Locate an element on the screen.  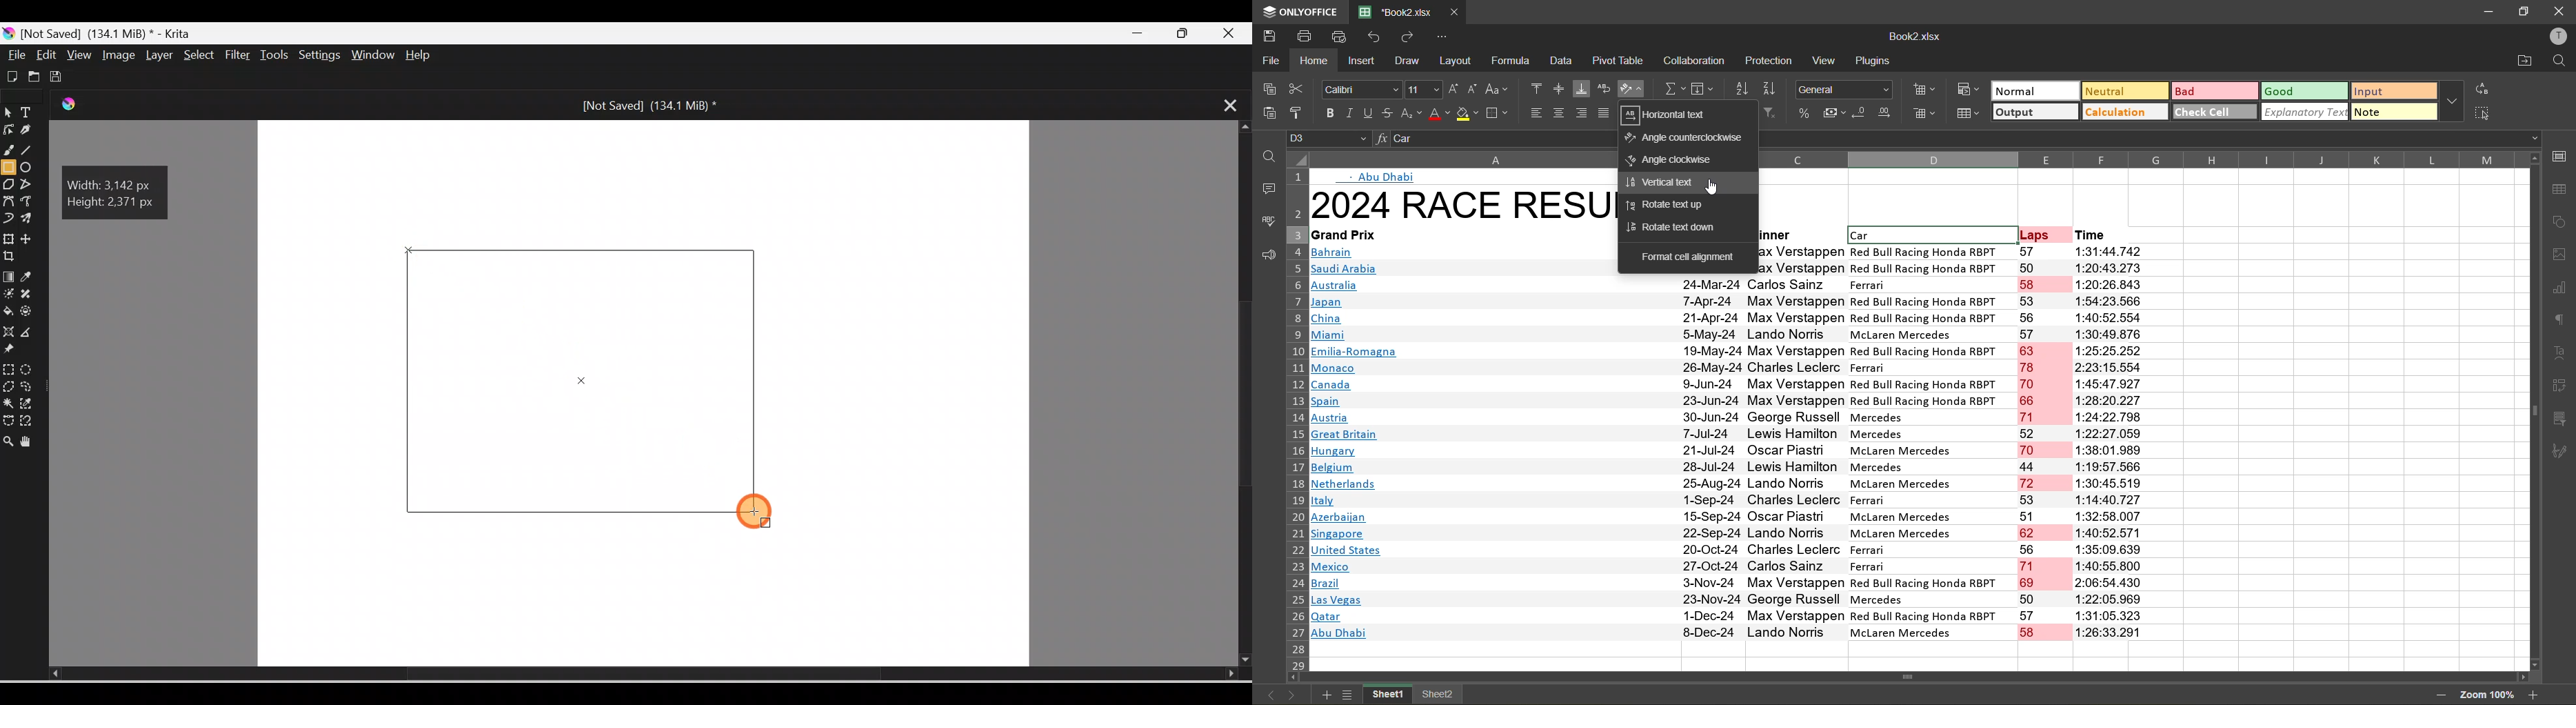
[Not Saved] (171.2 MiB) *  is located at coordinates (646, 104).